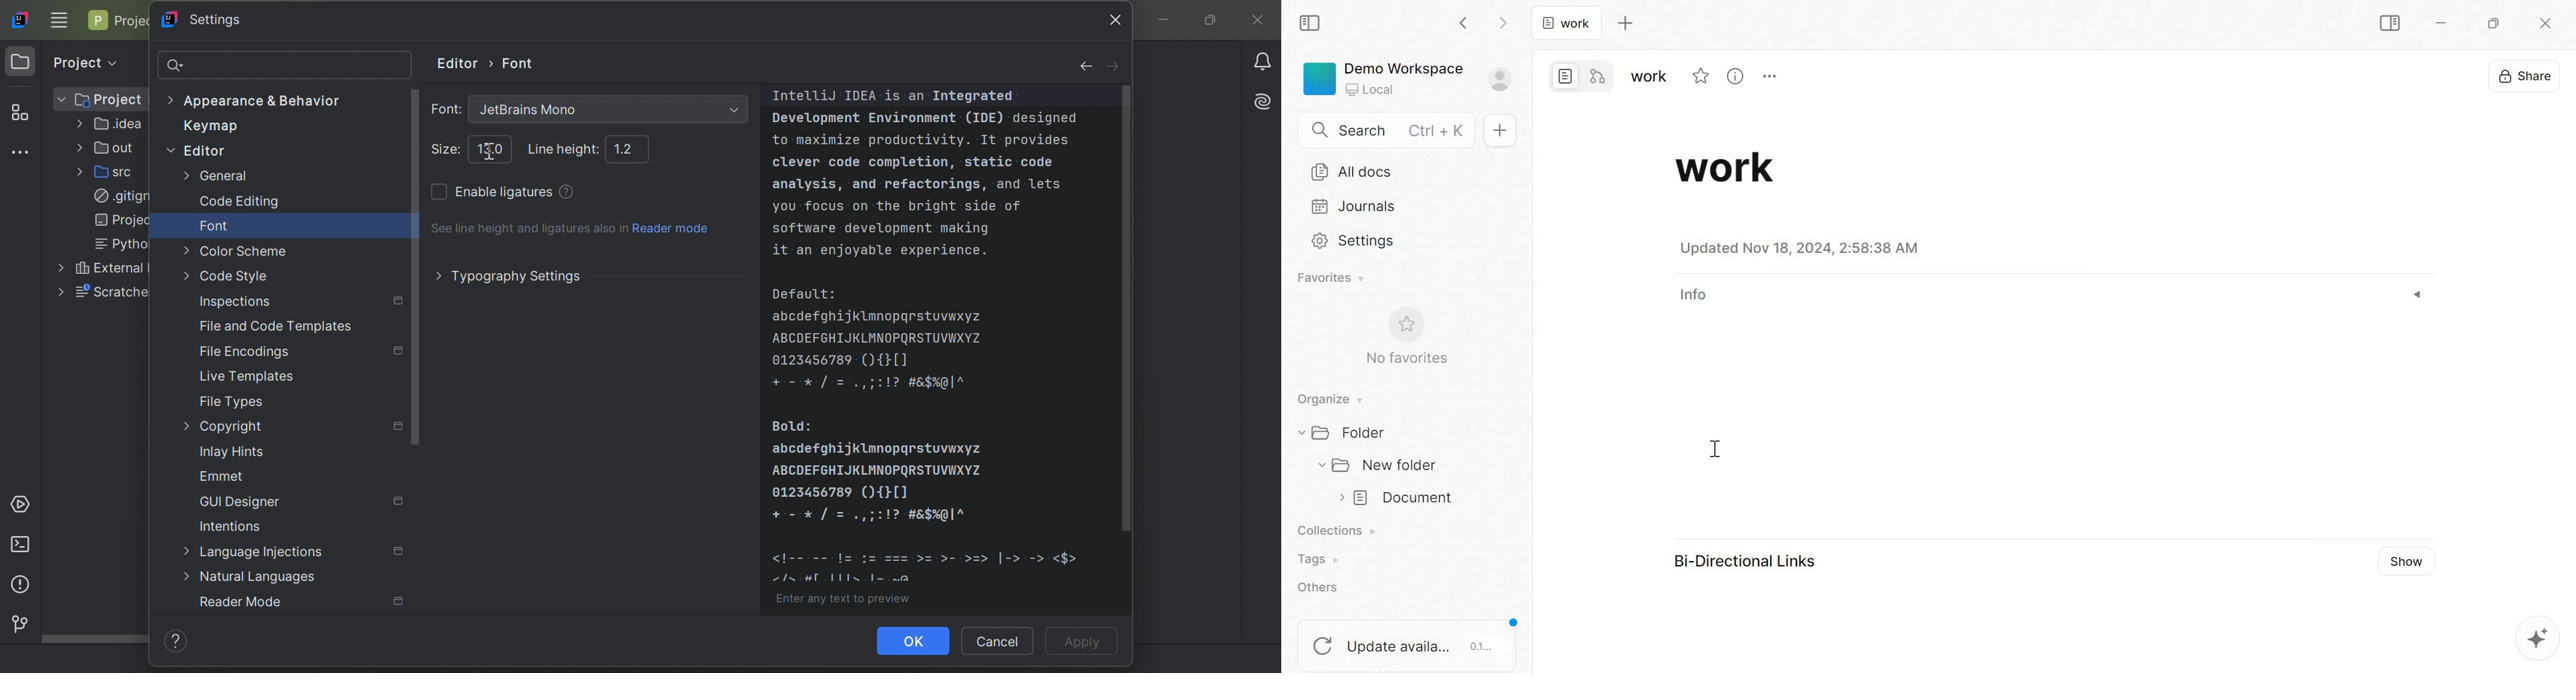 The height and width of the screenshot is (700, 2576). I want to click on Font, so click(215, 224).